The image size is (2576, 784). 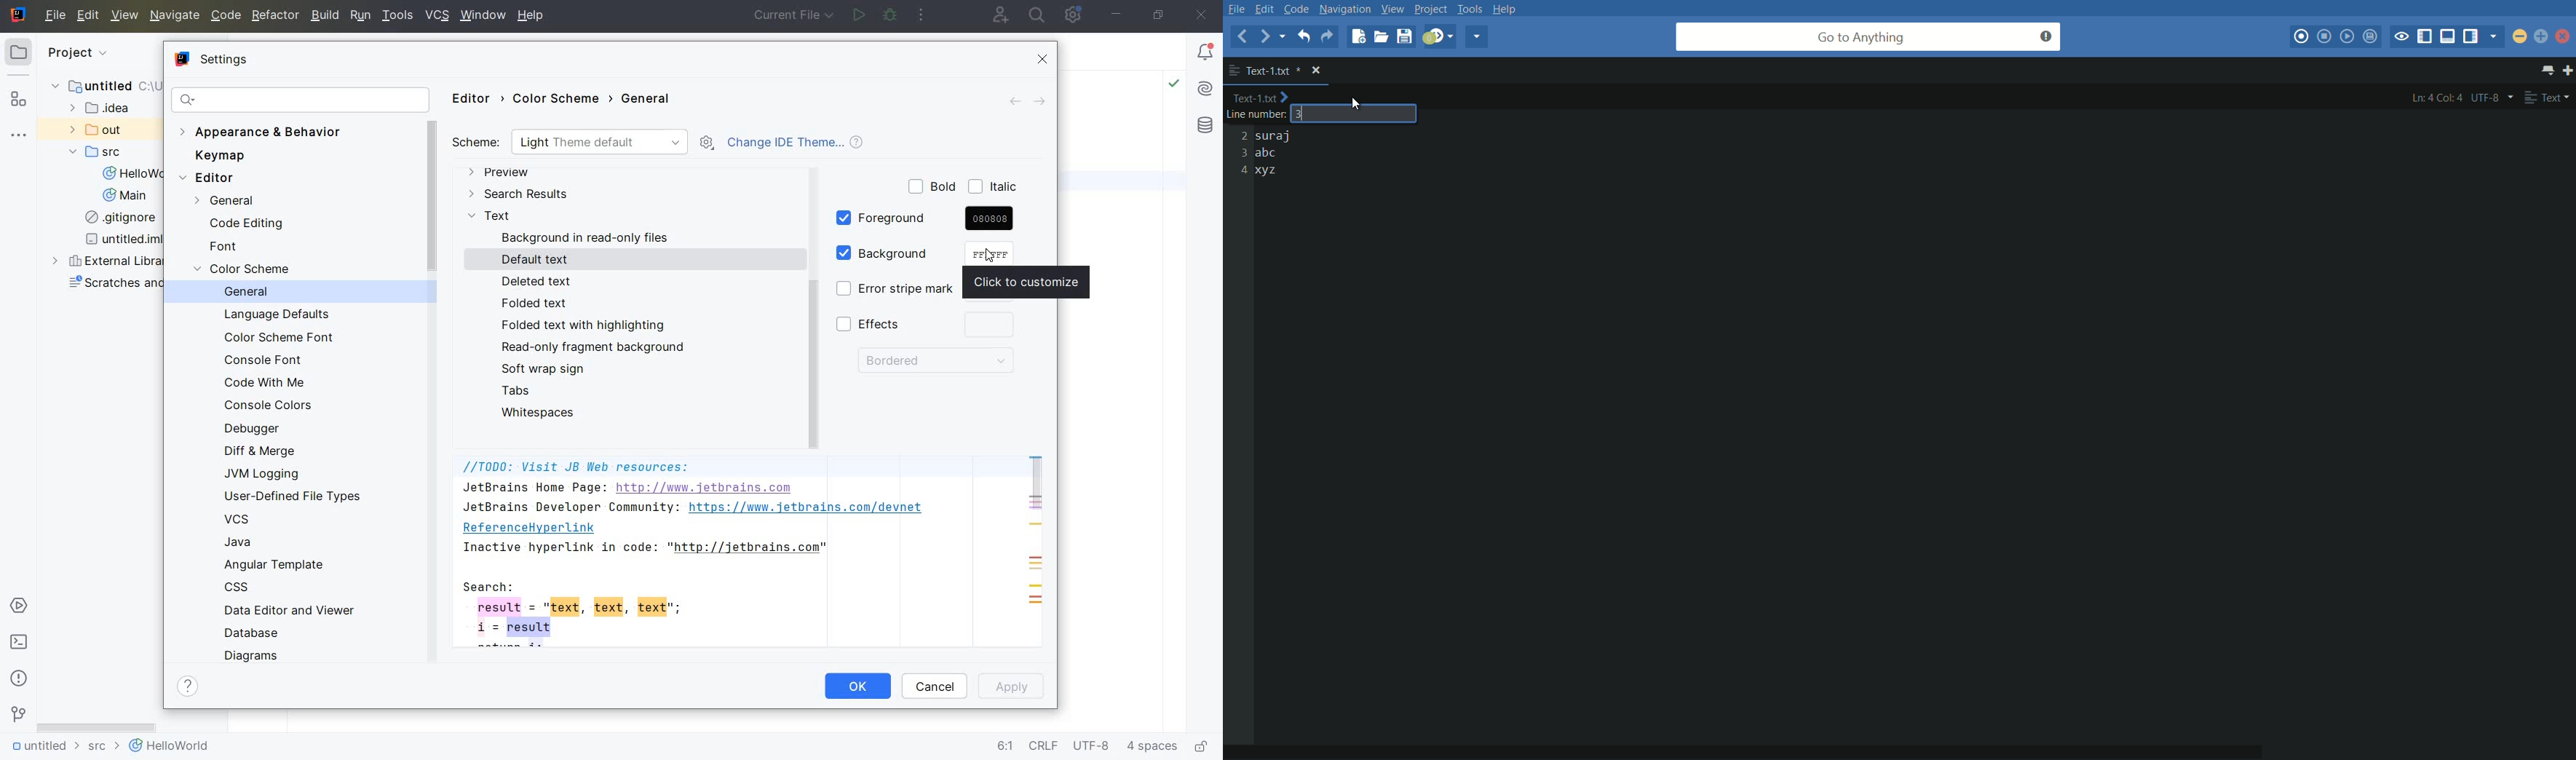 I want to click on DEFAULT TEXT, so click(x=538, y=260).